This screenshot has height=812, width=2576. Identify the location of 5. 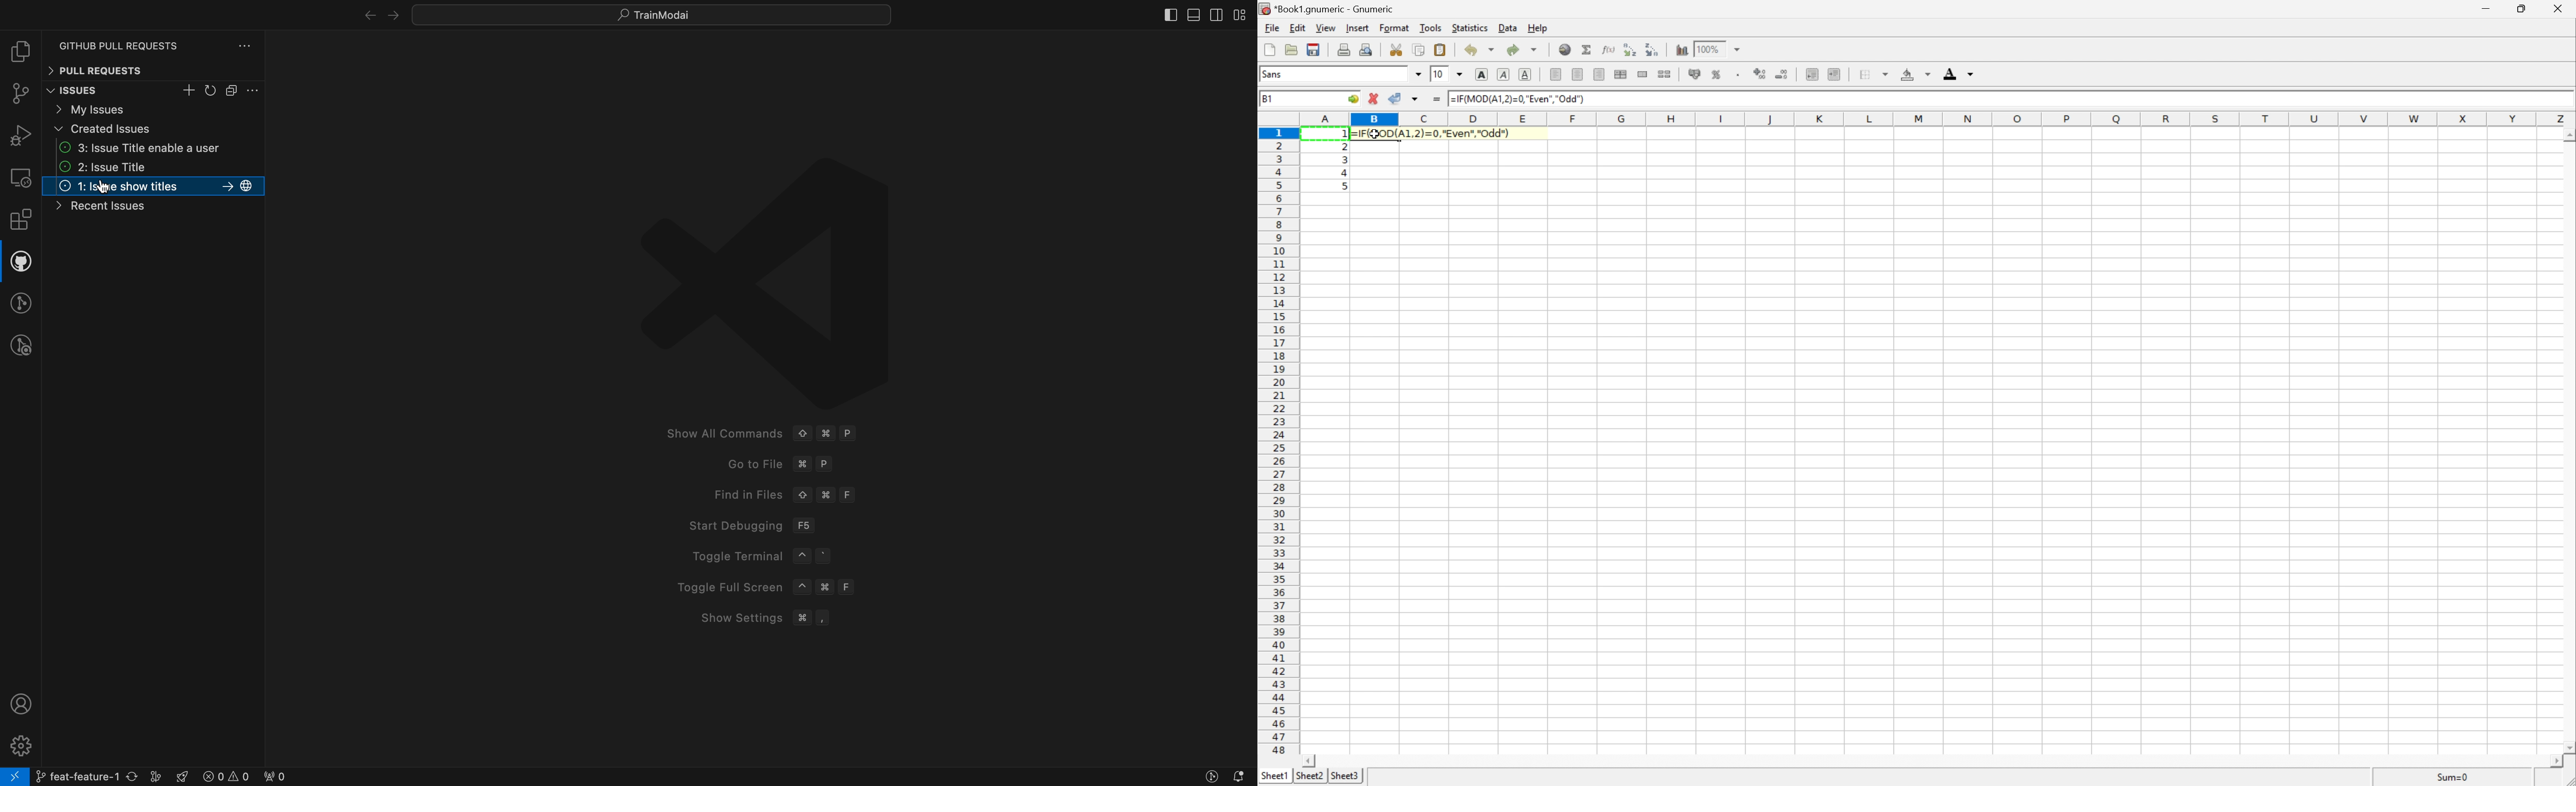
(1345, 186).